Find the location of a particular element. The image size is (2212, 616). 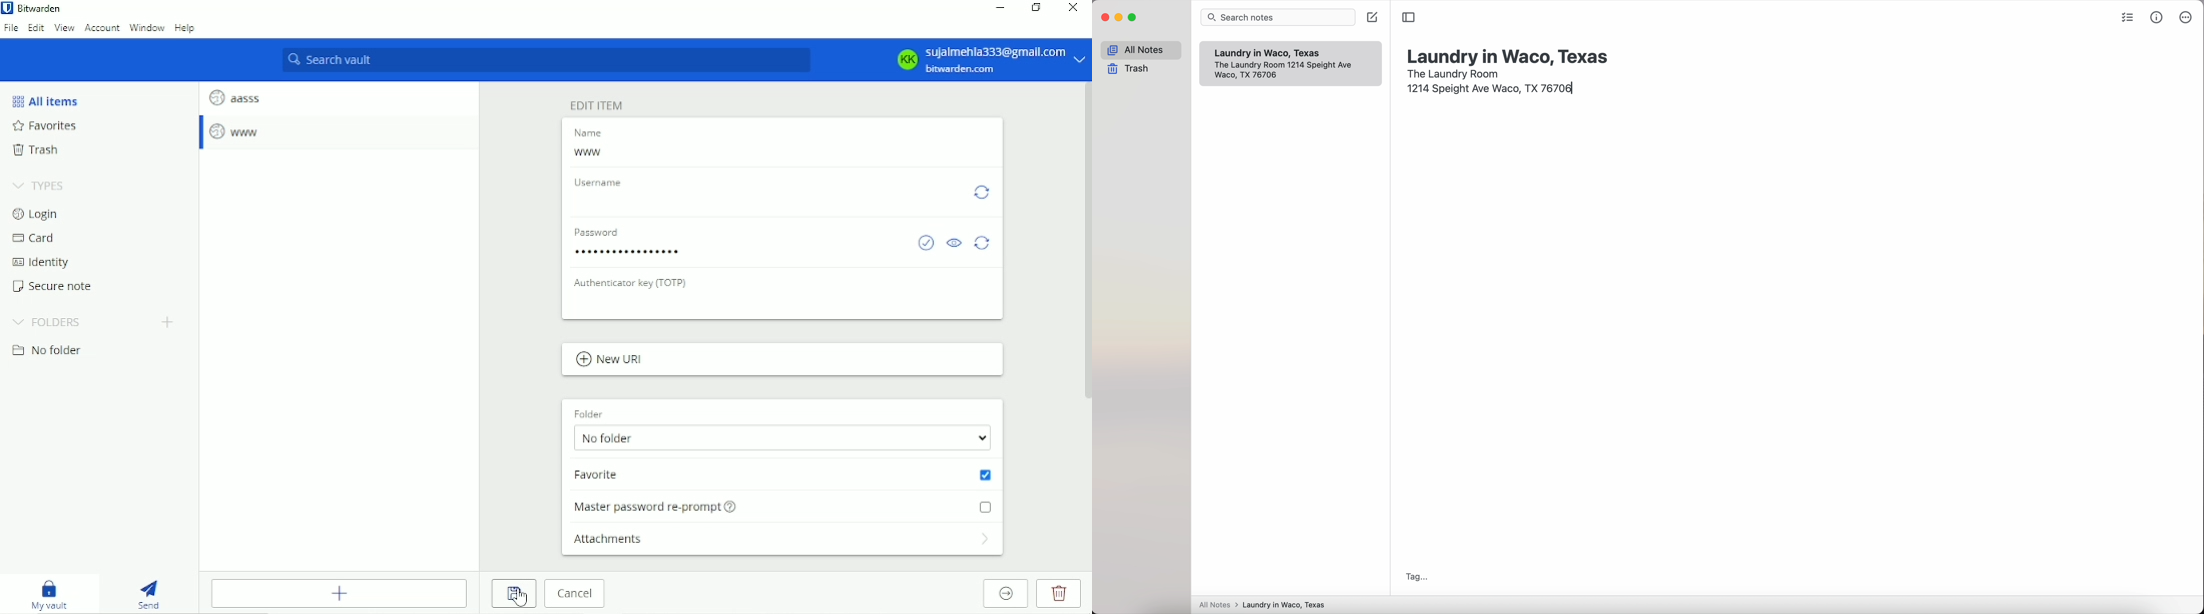

minimize app is located at coordinates (1119, 17).